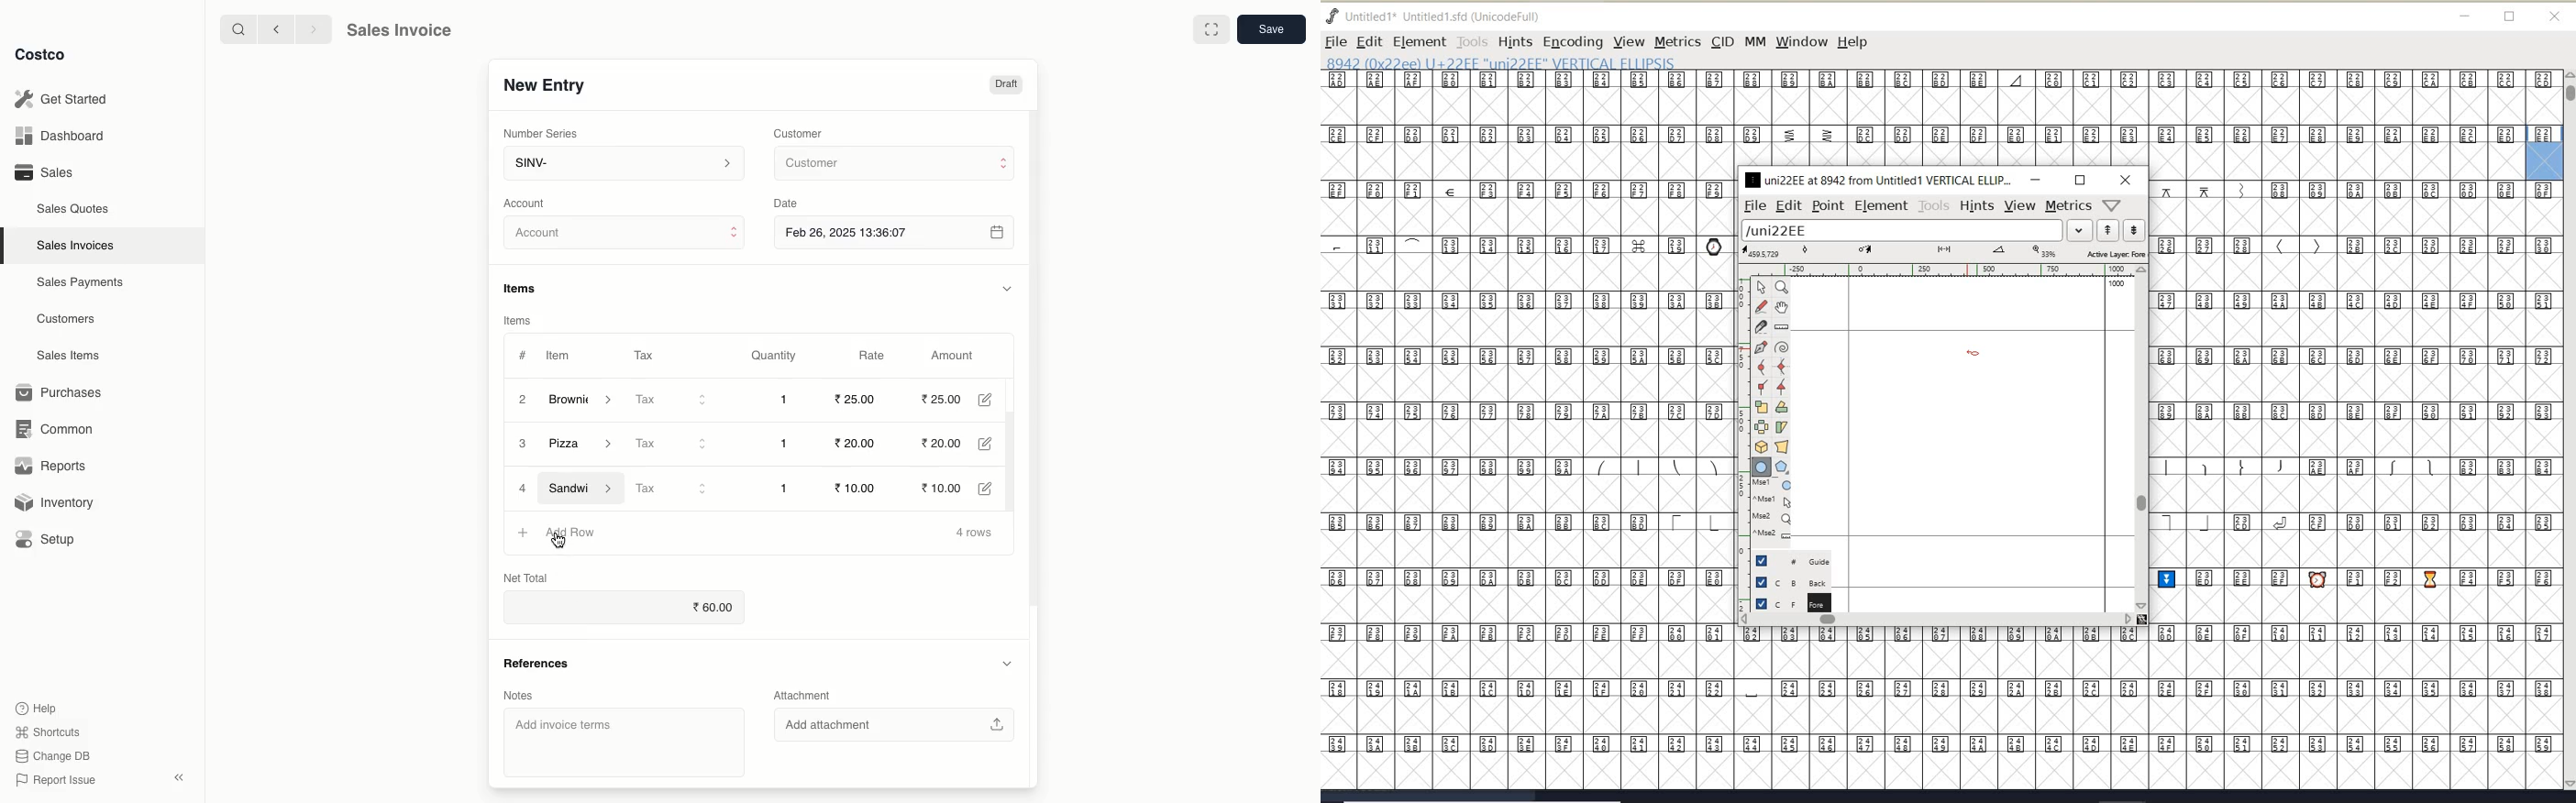  What do you see at coordinates (675, 489) in the screenshot?
I see `Tax` at bounding box center [675, 489].